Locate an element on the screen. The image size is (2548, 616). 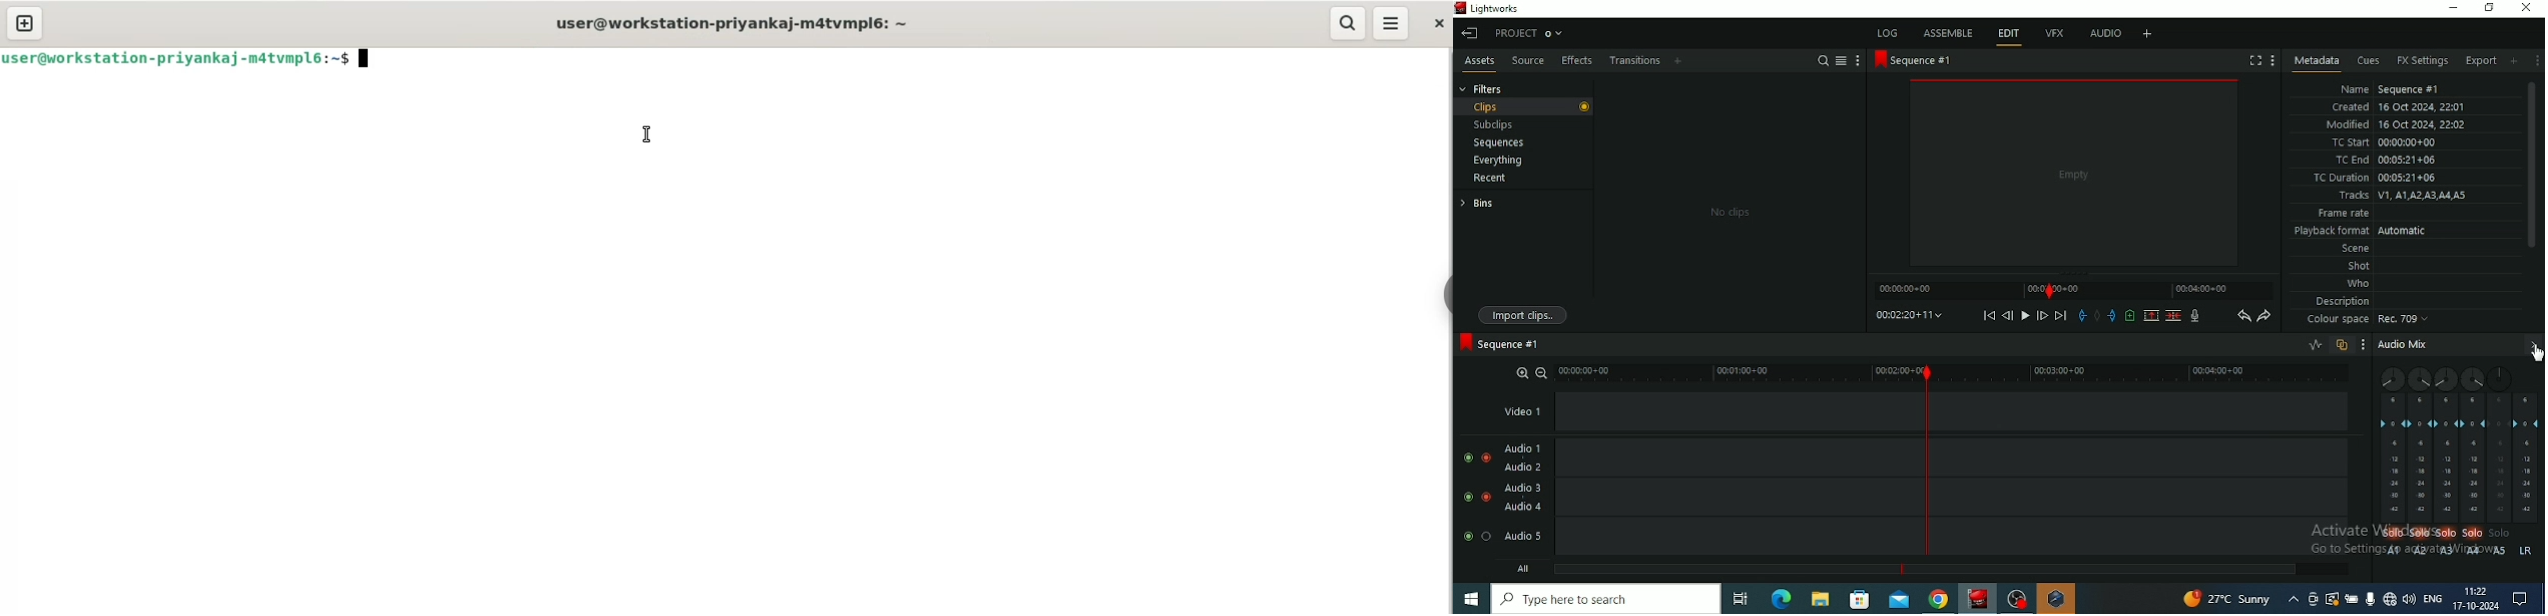
Time is located at coordinates (2476, 590).